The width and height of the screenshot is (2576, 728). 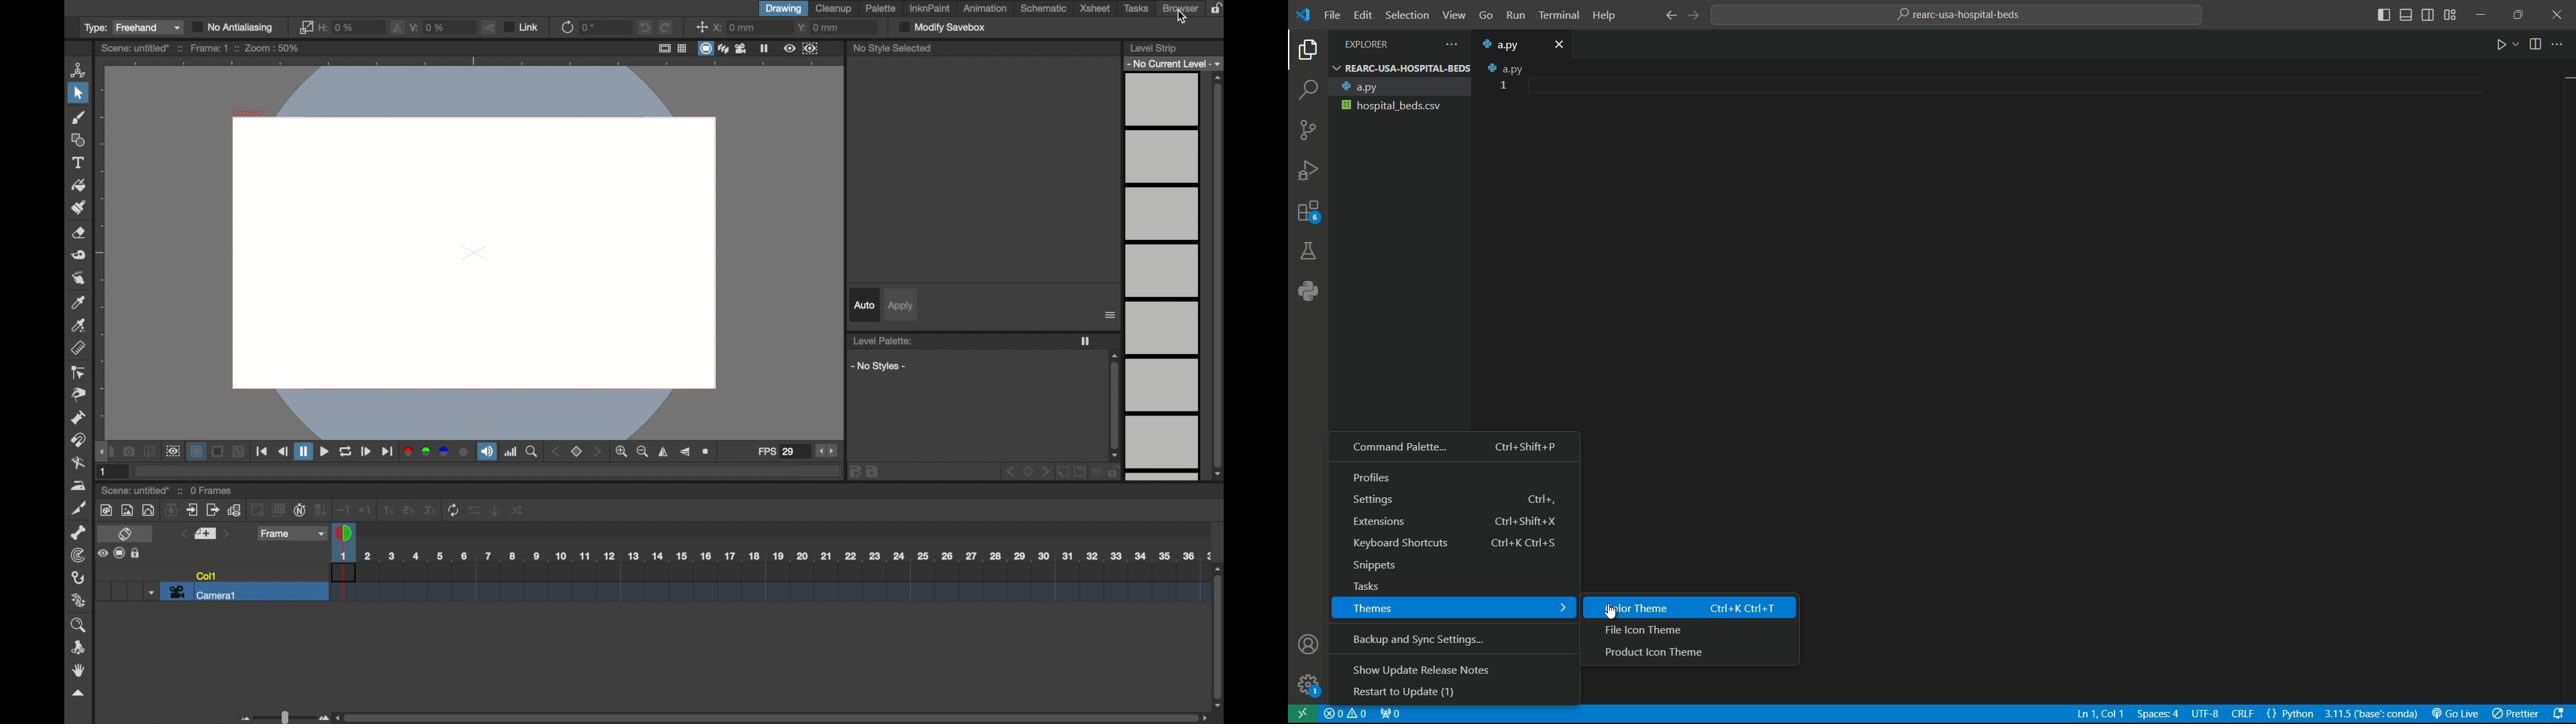 I want to click on h, so click(x=339, y=27).